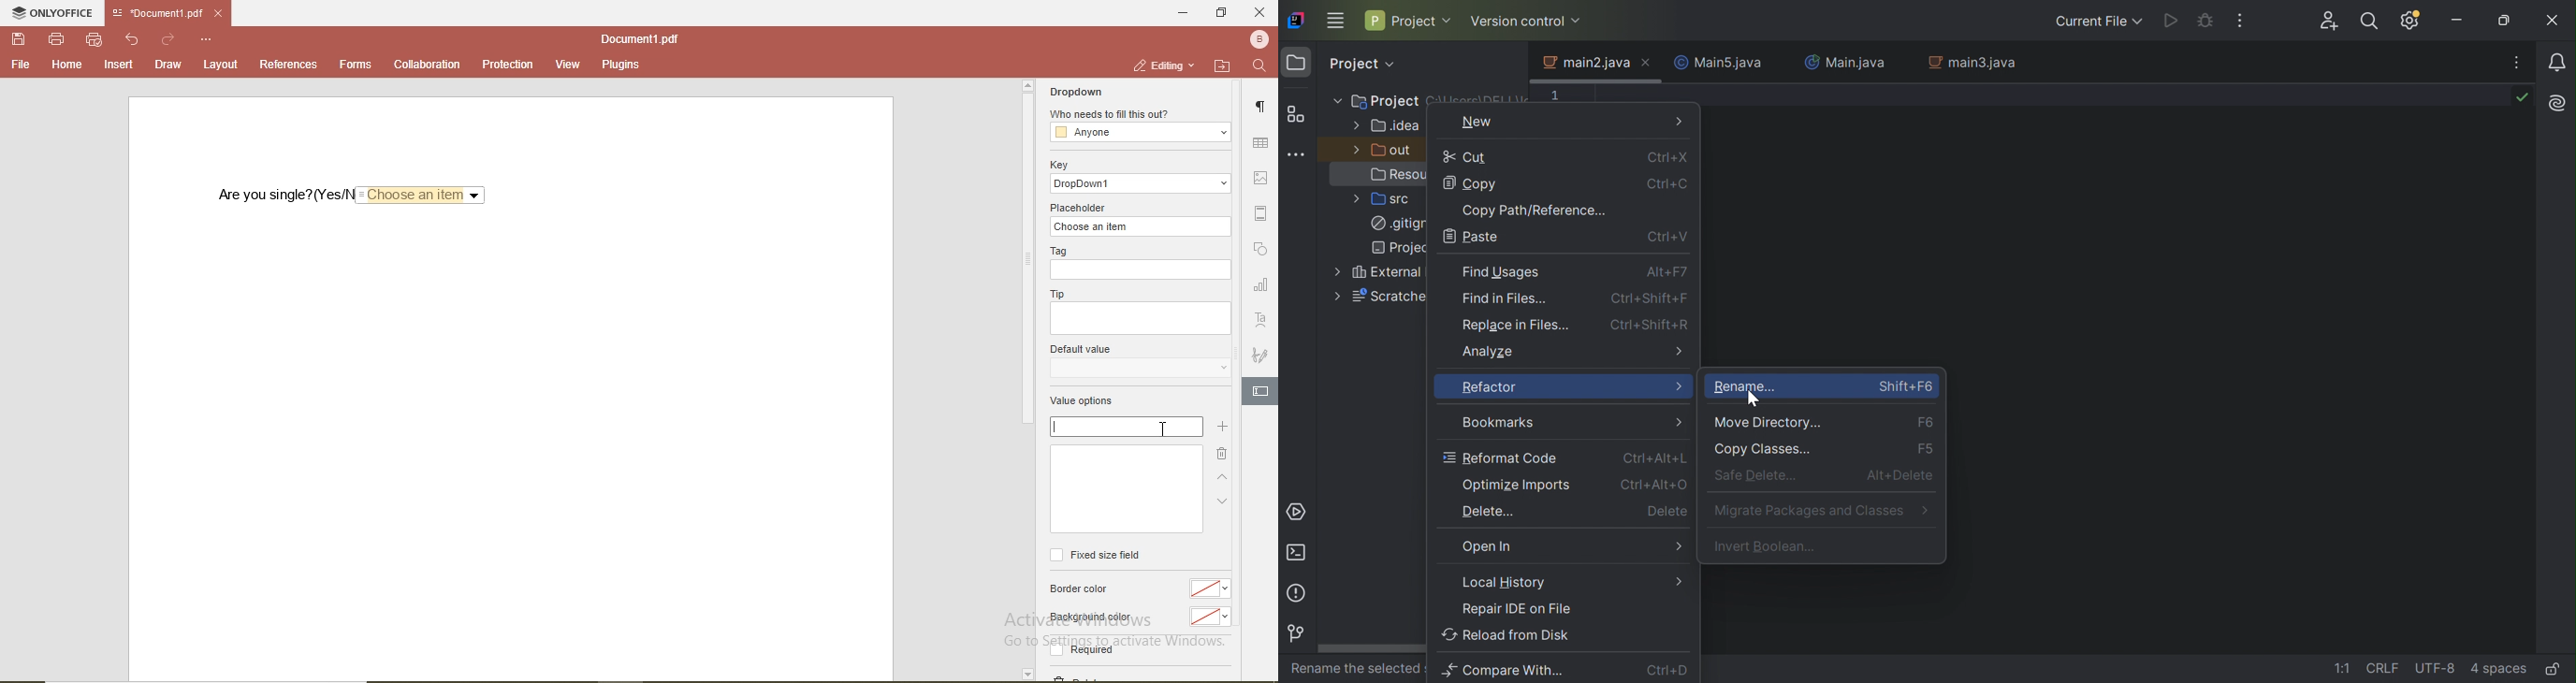  I want to click on dropdowm1, so click(1139, 183).